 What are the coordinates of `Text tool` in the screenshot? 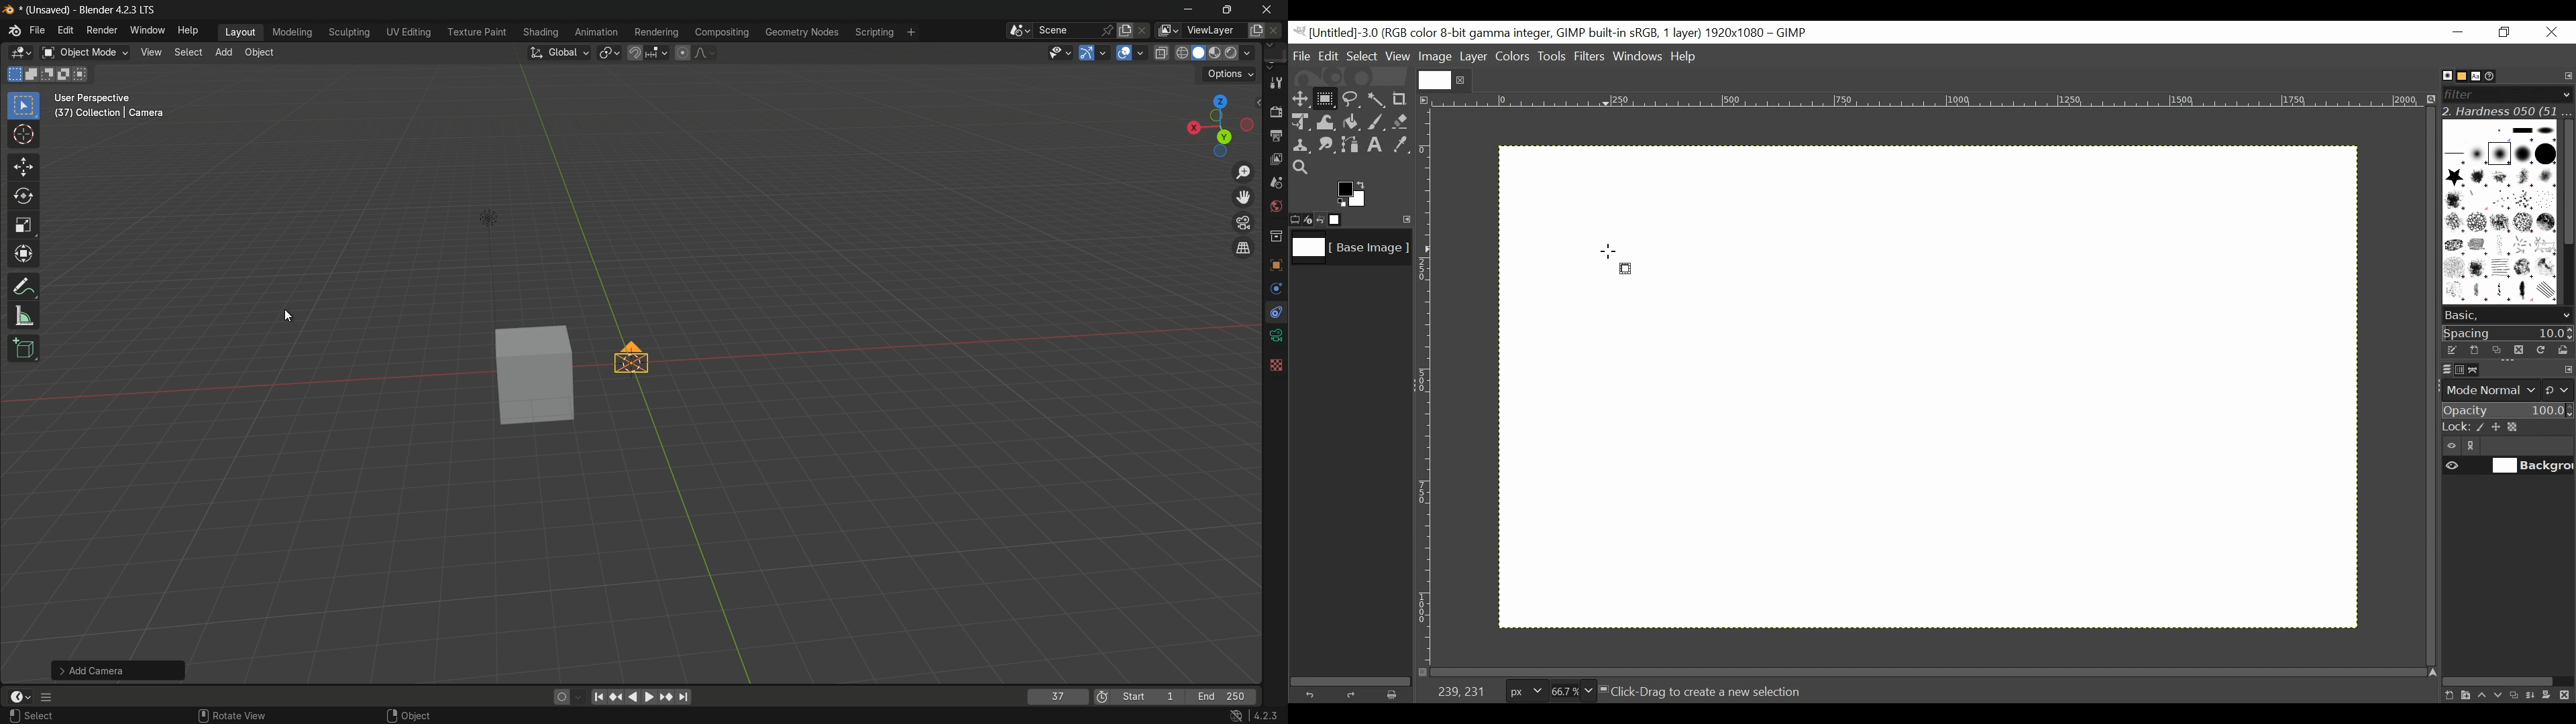 It's located at (1377, 146).